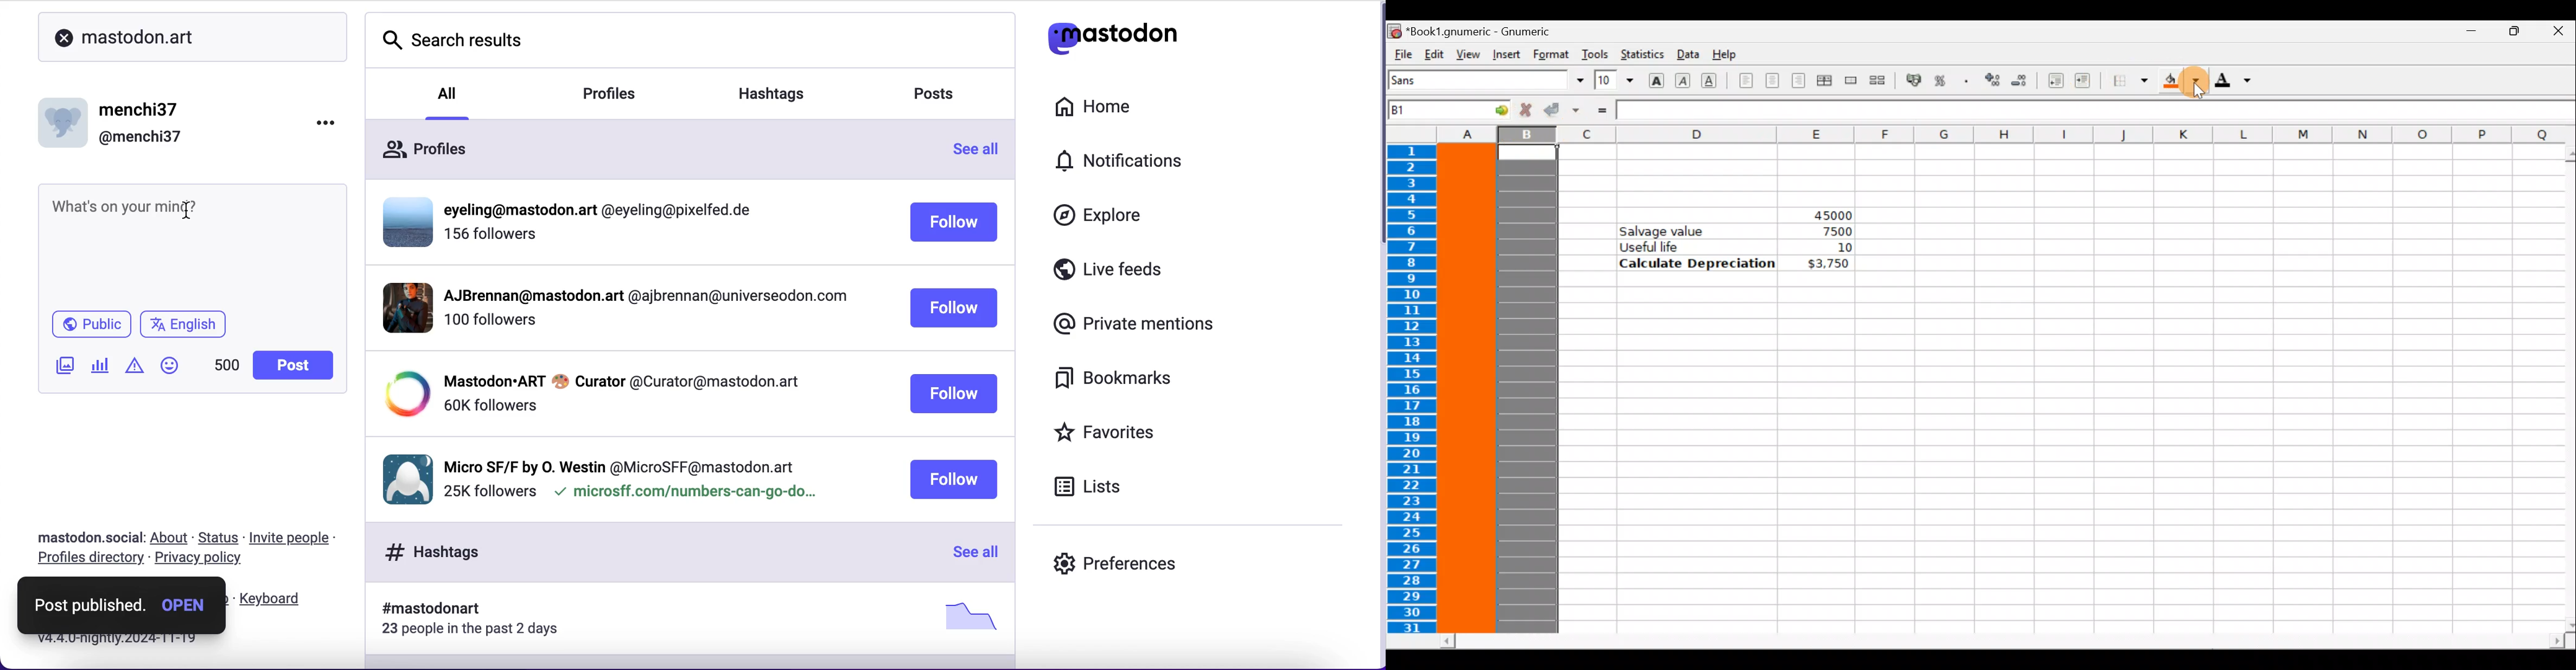  Describe the element at coordinates (2052, 81) in the screenshot. I see `Decrease indent, align contents to the left` at that location.